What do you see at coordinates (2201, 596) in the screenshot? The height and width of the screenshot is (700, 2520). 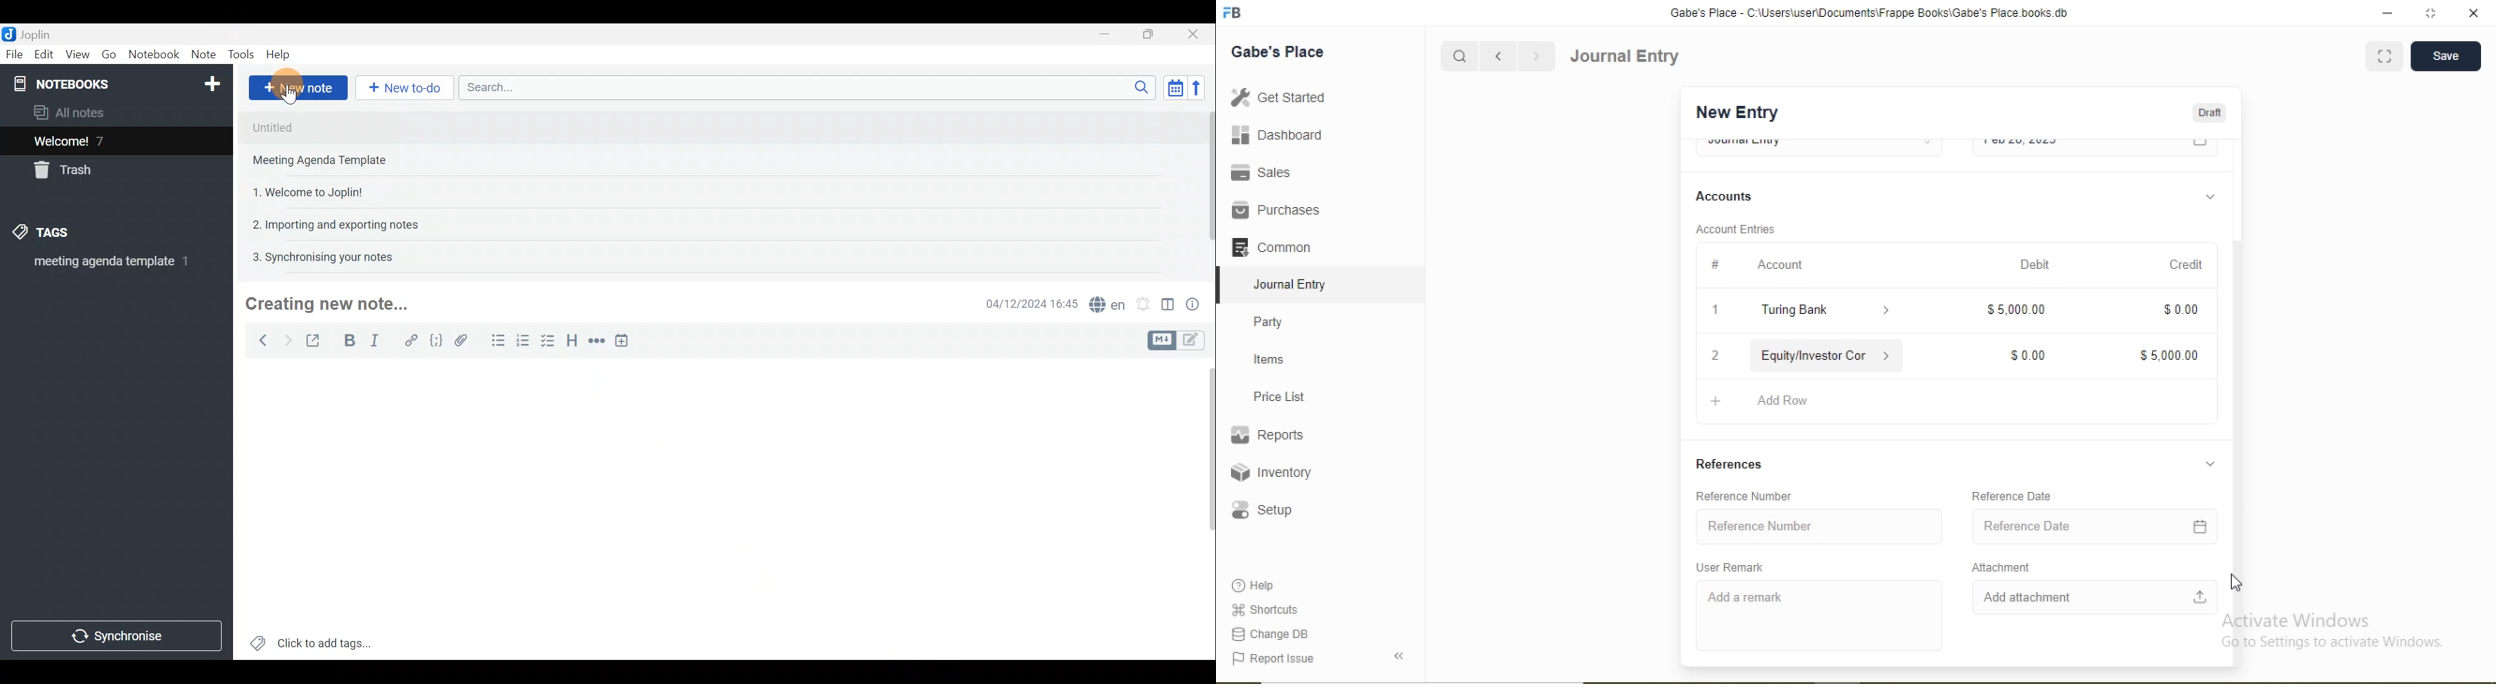 I see `Upload file` at bounding box center [2201, 596].